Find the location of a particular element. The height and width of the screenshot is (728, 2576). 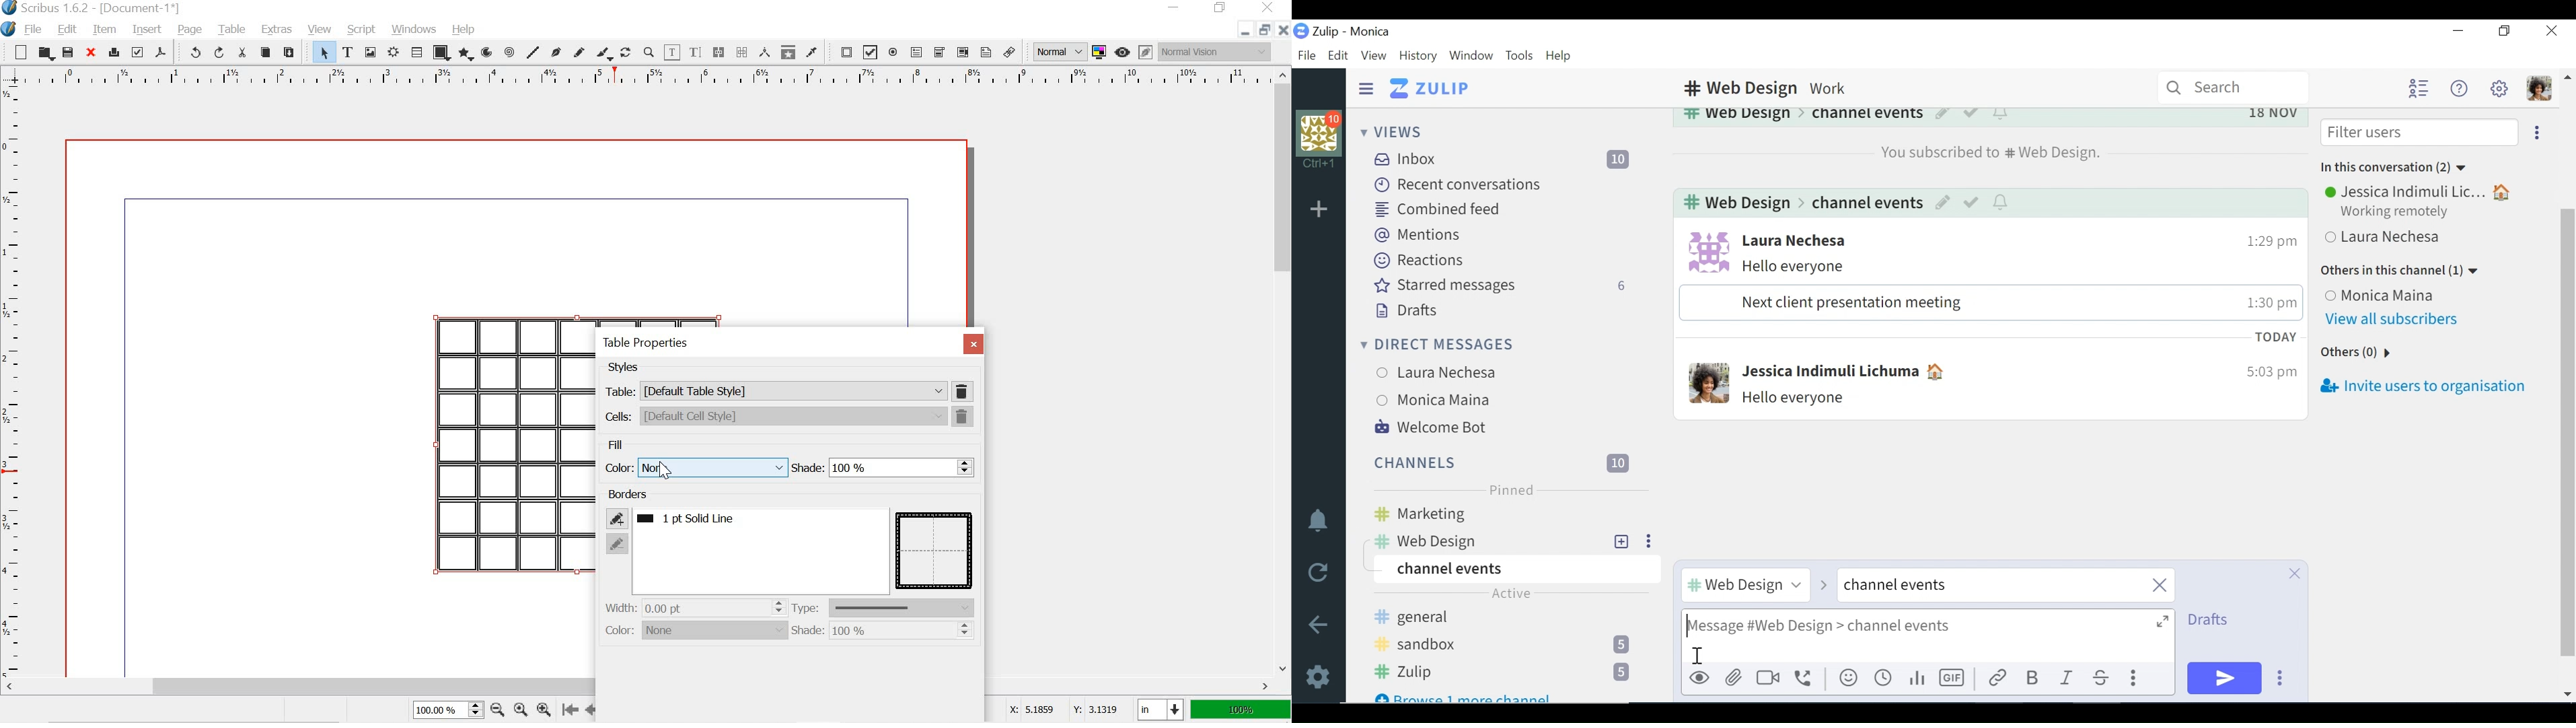

Zulip channel is located at coordinates (1510, 673).